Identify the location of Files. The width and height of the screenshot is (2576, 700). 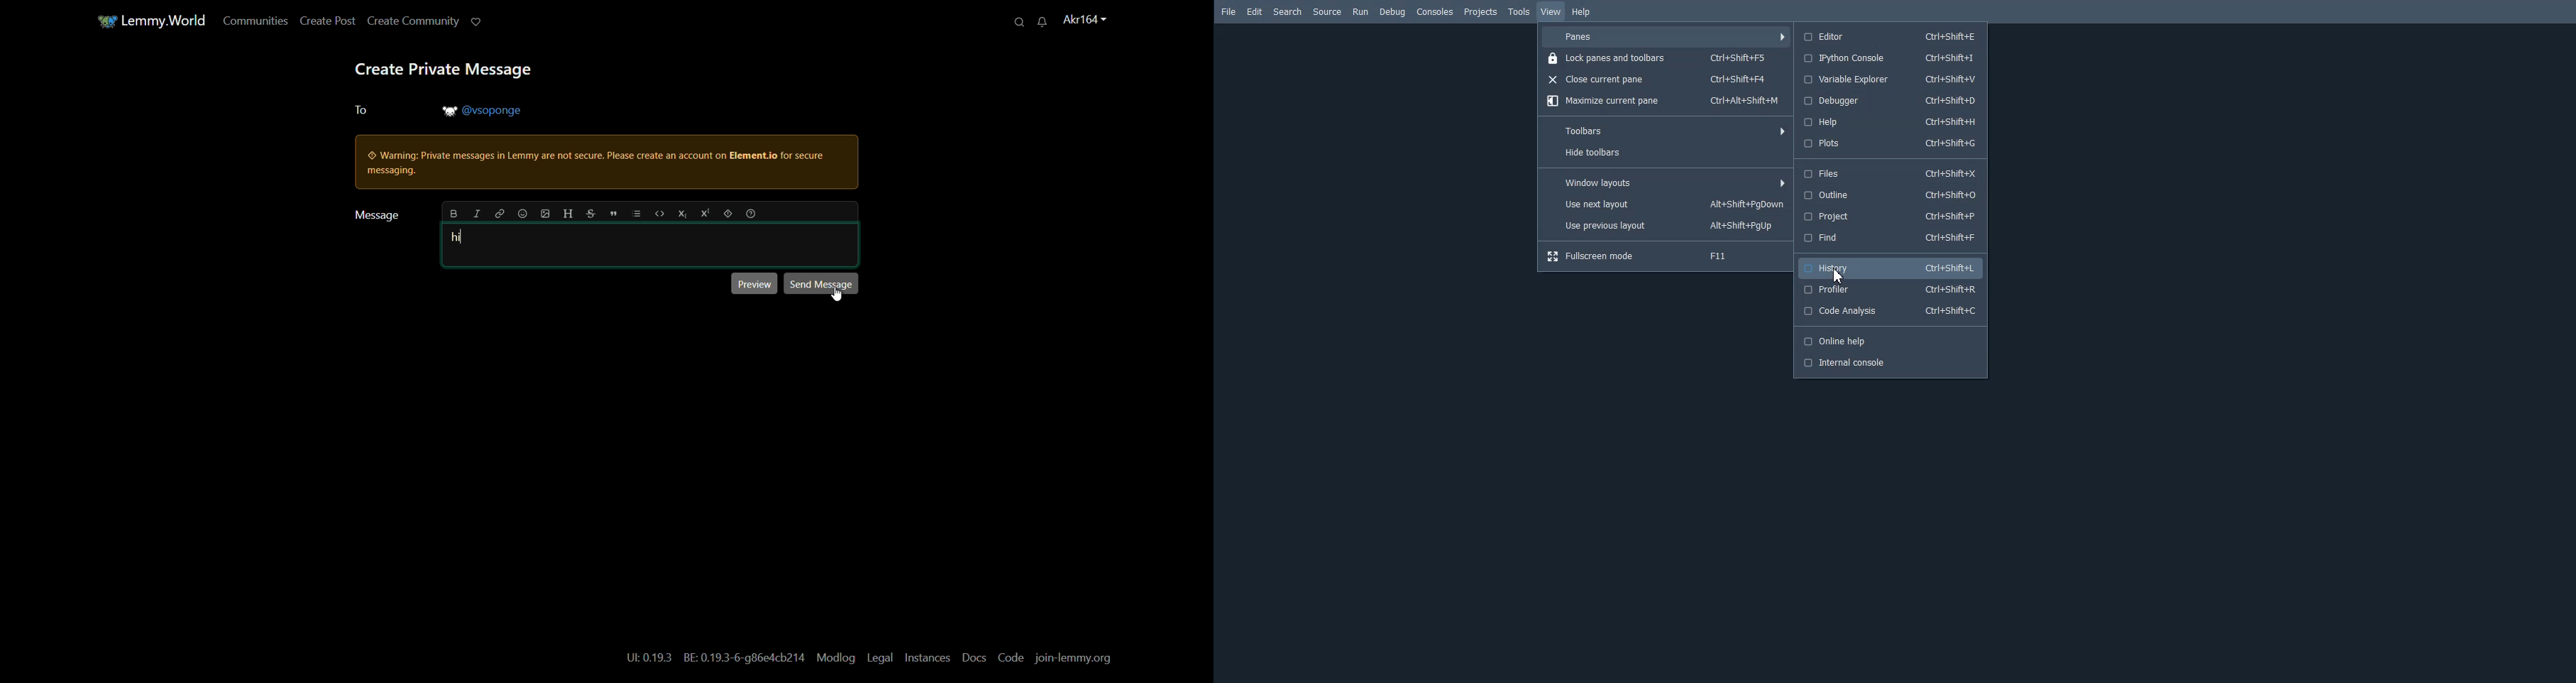
(1888, 175).